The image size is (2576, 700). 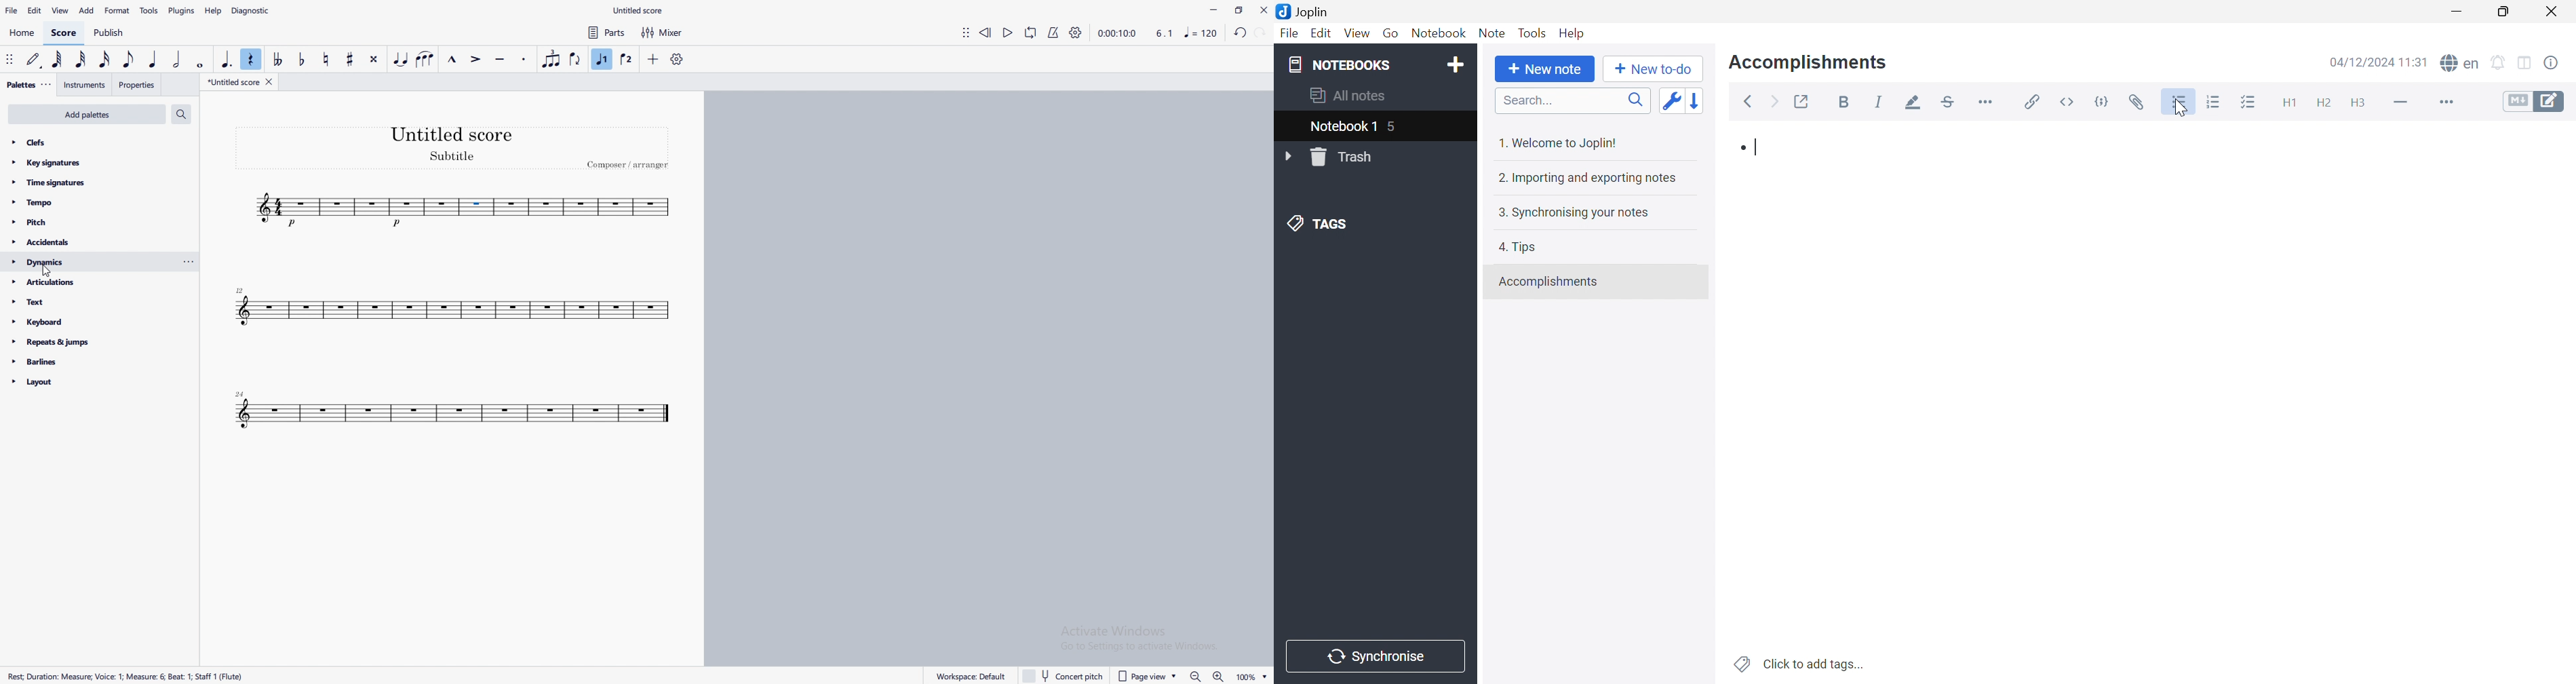 What do you see at coordinates (552, 59) in the screenshot?
I see `tuplet` at bounding box center [552, 59].